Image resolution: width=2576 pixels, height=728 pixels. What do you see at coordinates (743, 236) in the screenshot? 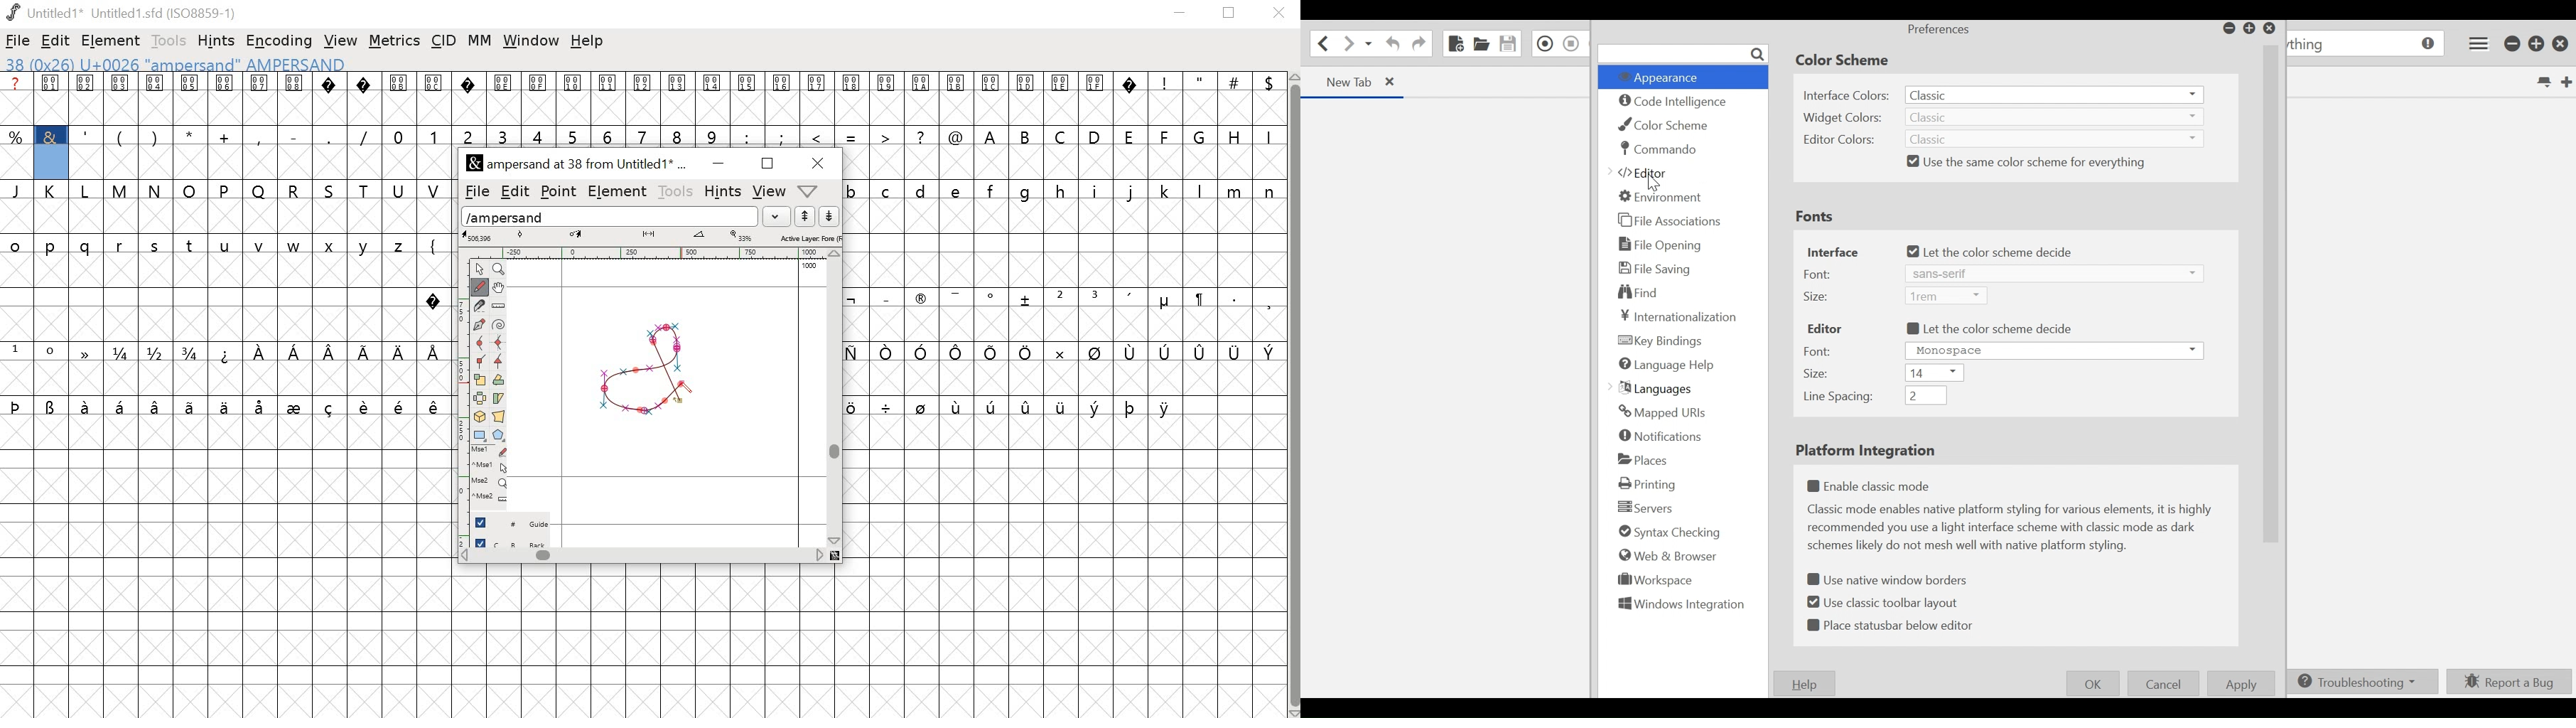
I see `zoom level` at bounding box center [743, 236].